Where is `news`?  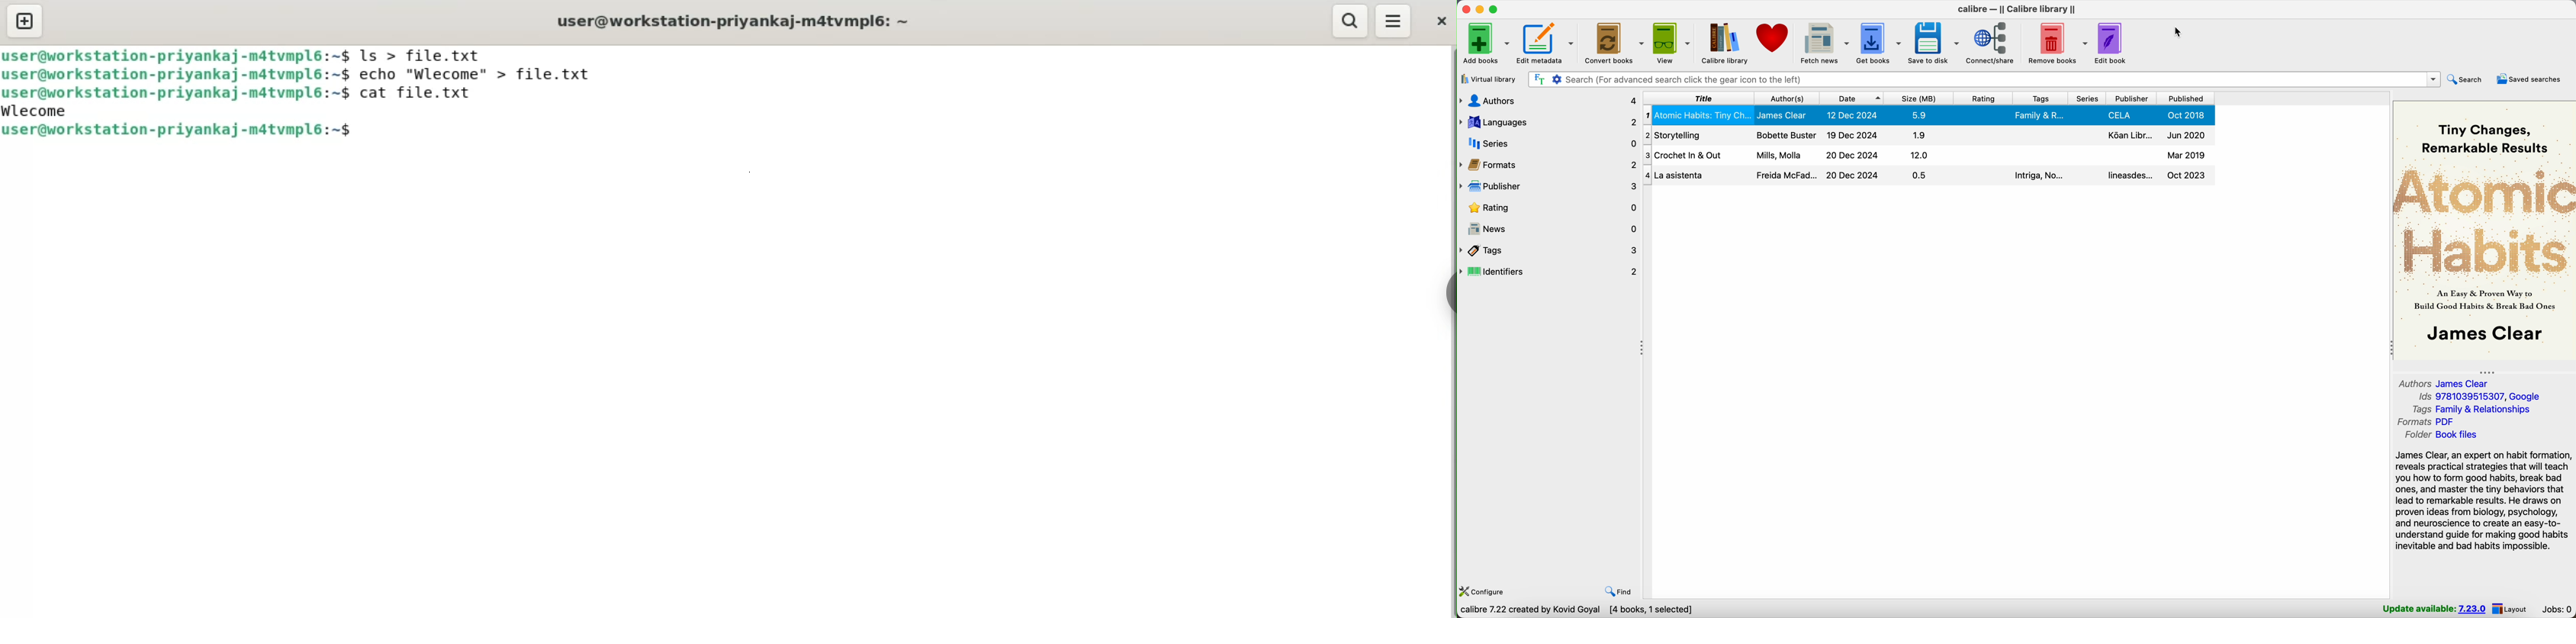 news is located at coordinates (1549, 229).